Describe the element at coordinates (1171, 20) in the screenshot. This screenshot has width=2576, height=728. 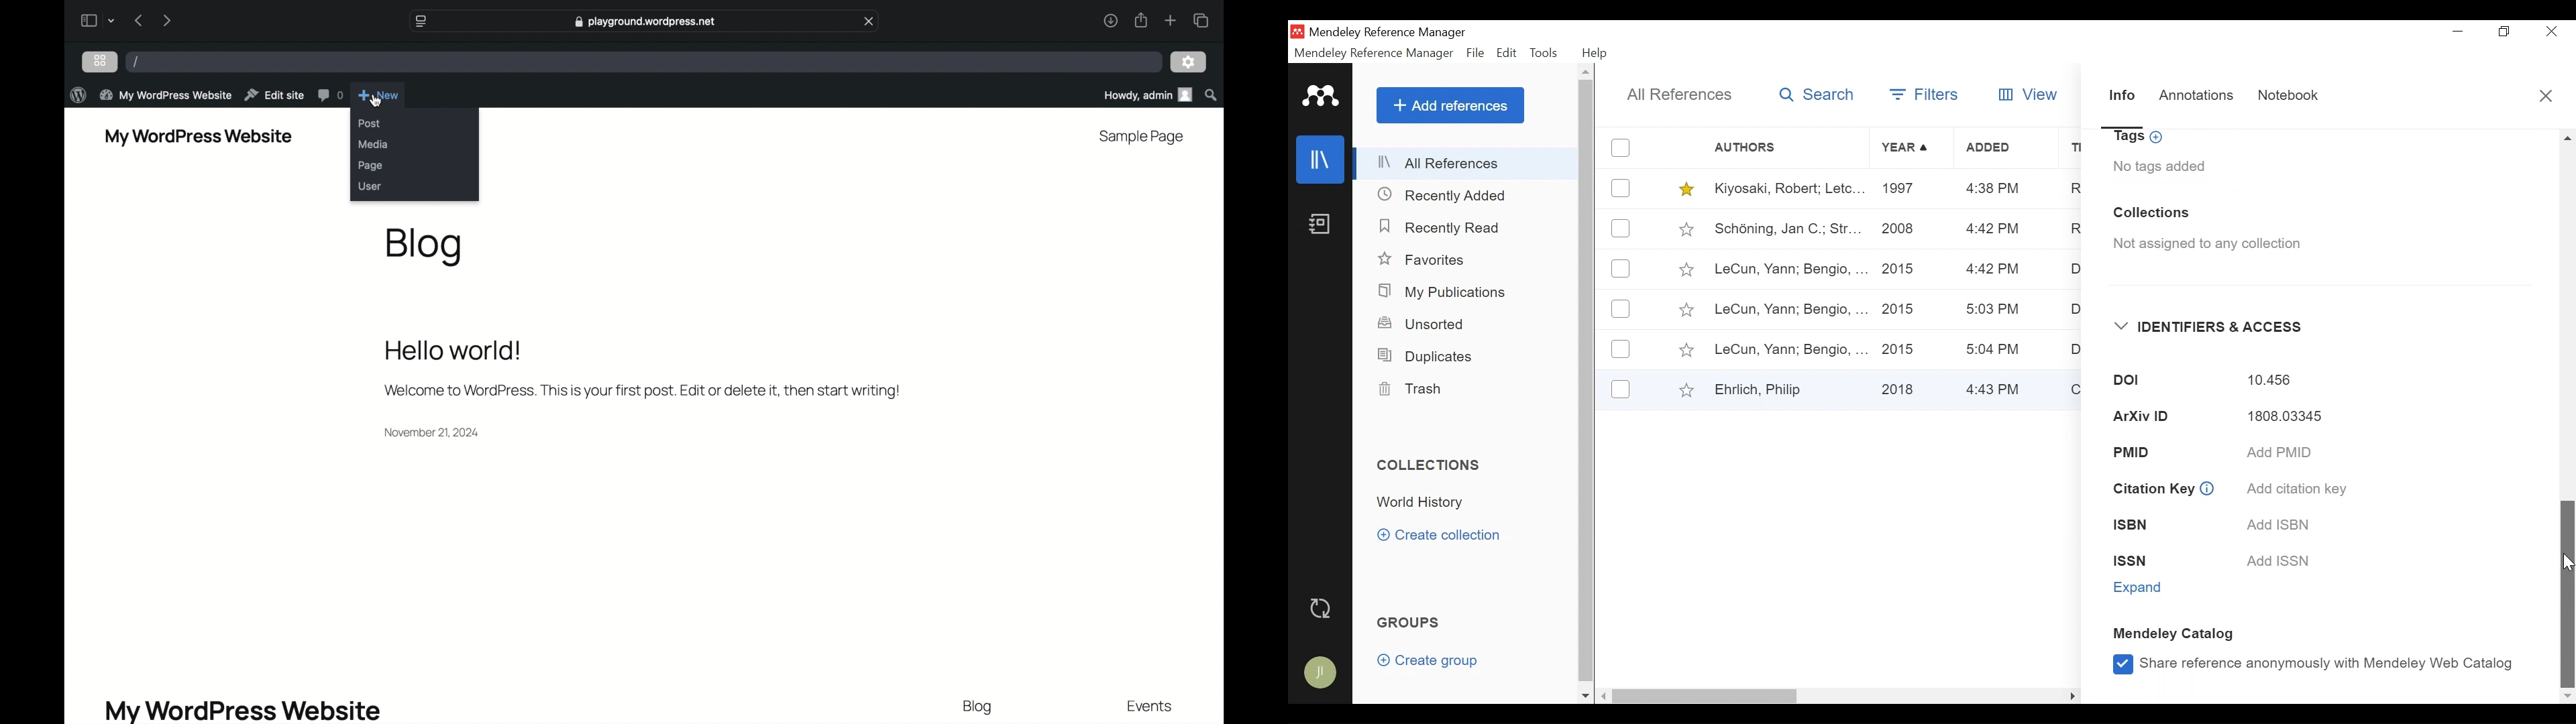
I see `new tab` at that location.